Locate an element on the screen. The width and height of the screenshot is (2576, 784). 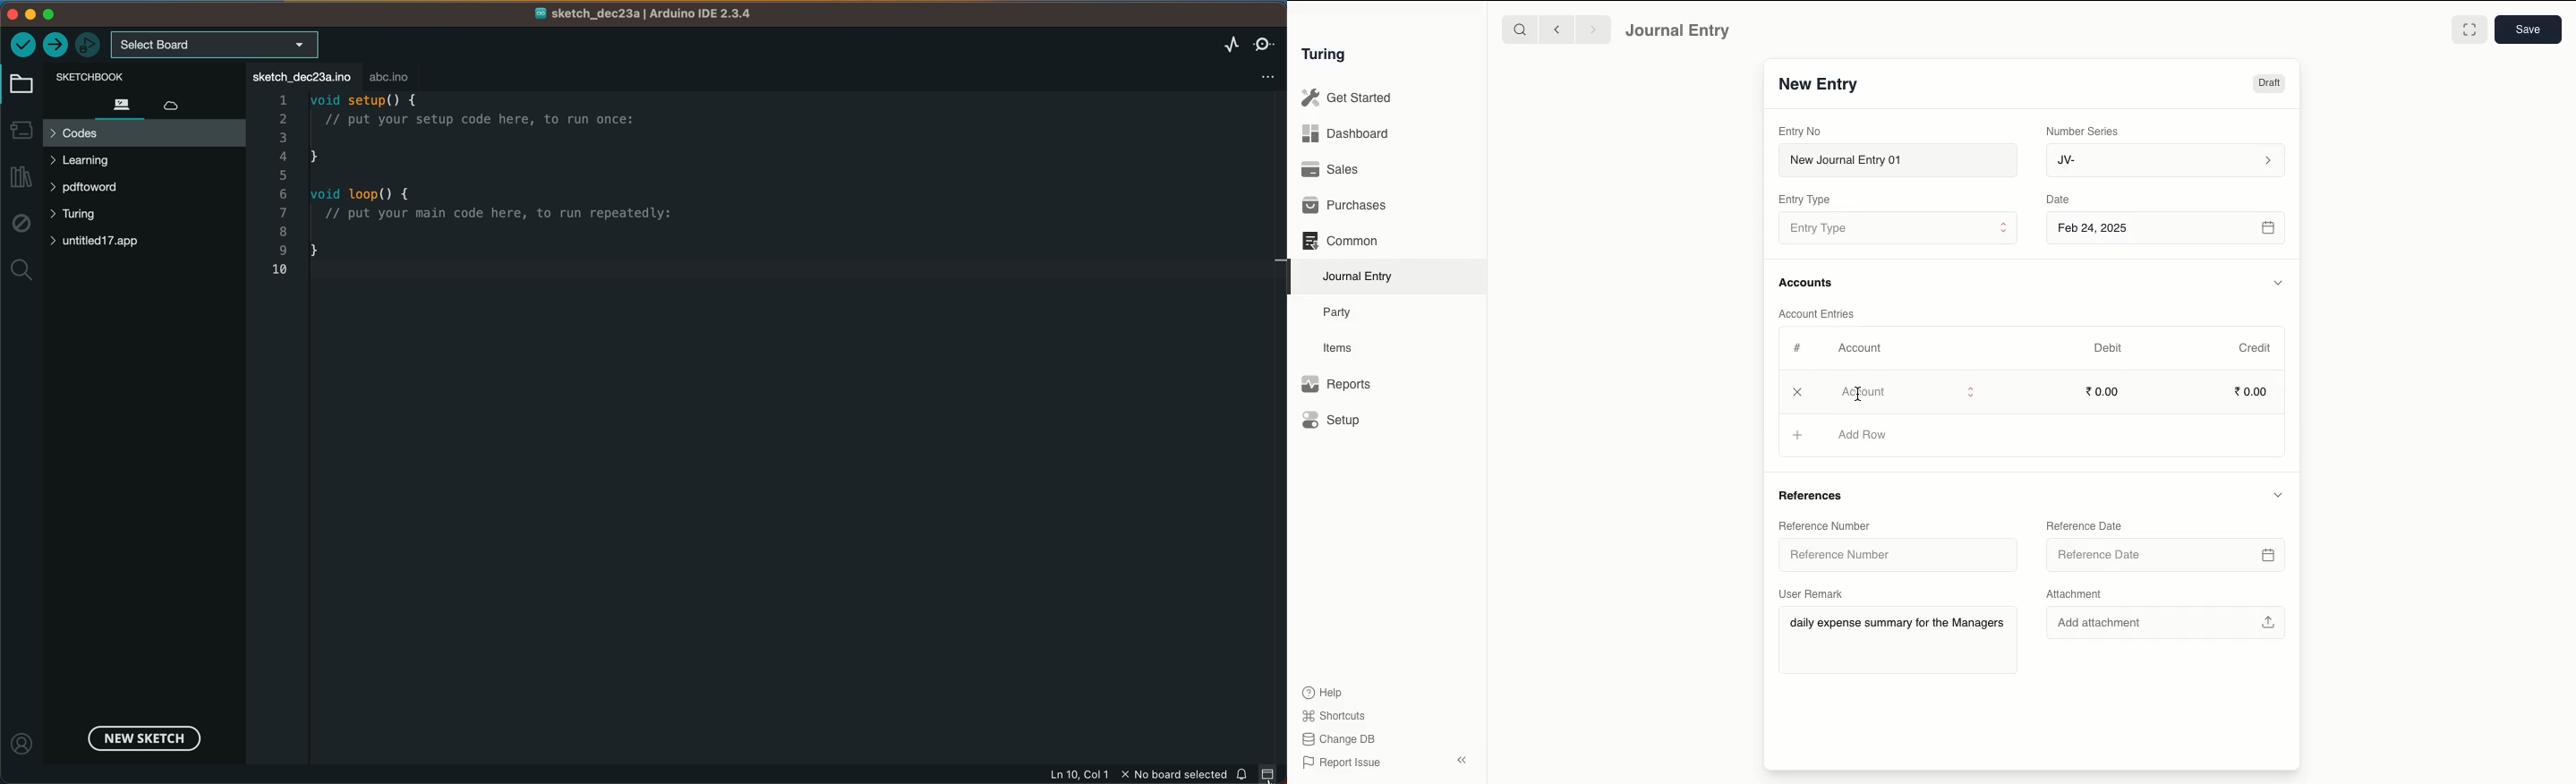
Dashboard is located at coordinates (1345, 134).